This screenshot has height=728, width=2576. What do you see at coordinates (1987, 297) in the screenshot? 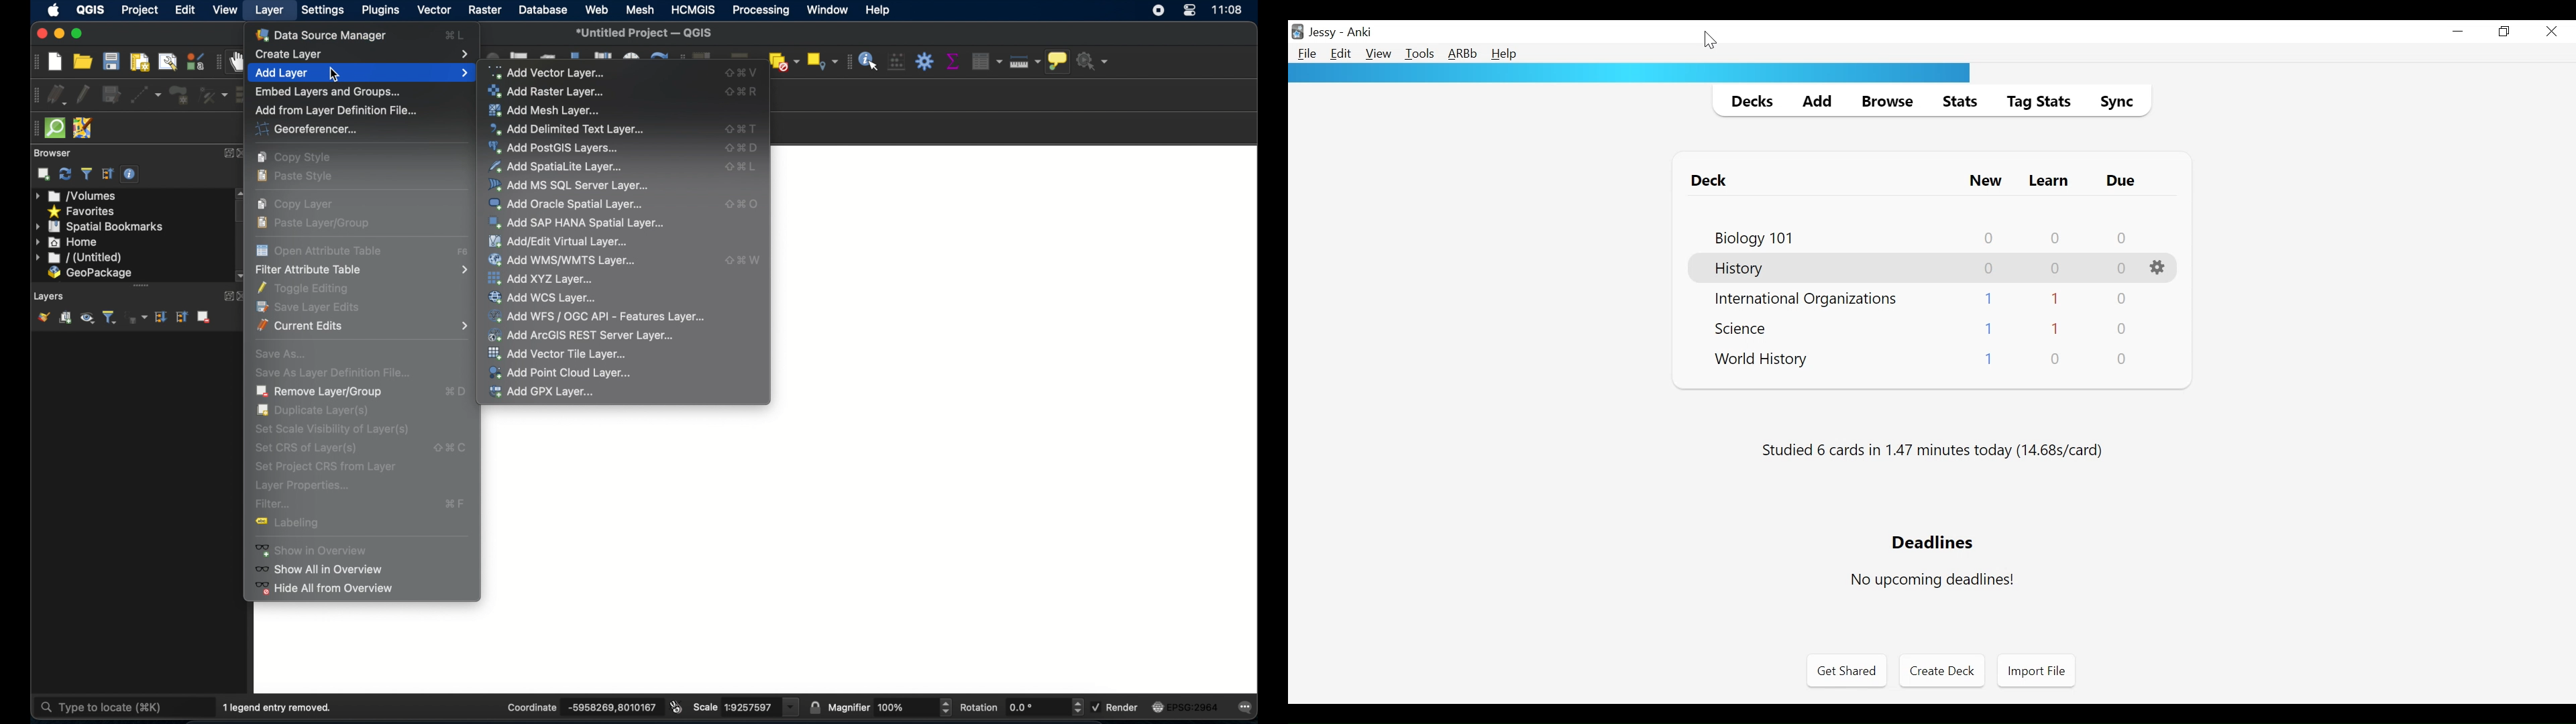
I see `New Card Name` at bounding box center [1987, 297].